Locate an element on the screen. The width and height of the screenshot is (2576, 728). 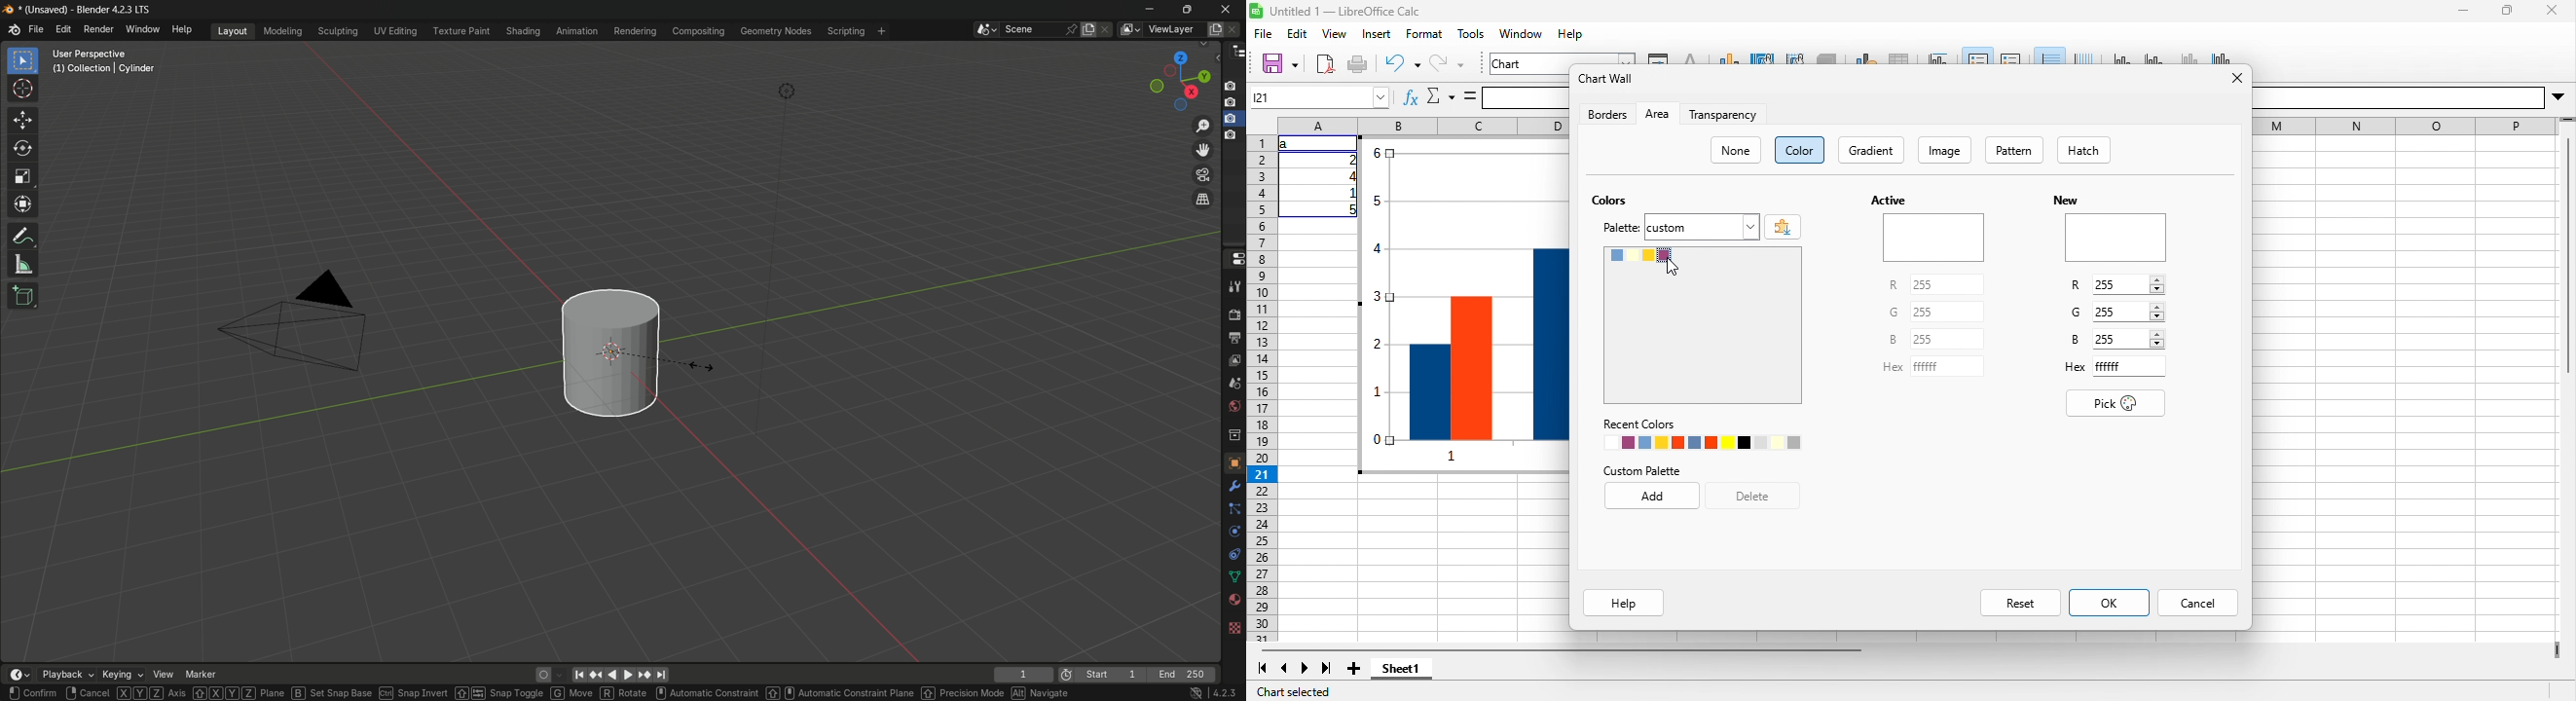
colors is located at coordinates (1609, 200).